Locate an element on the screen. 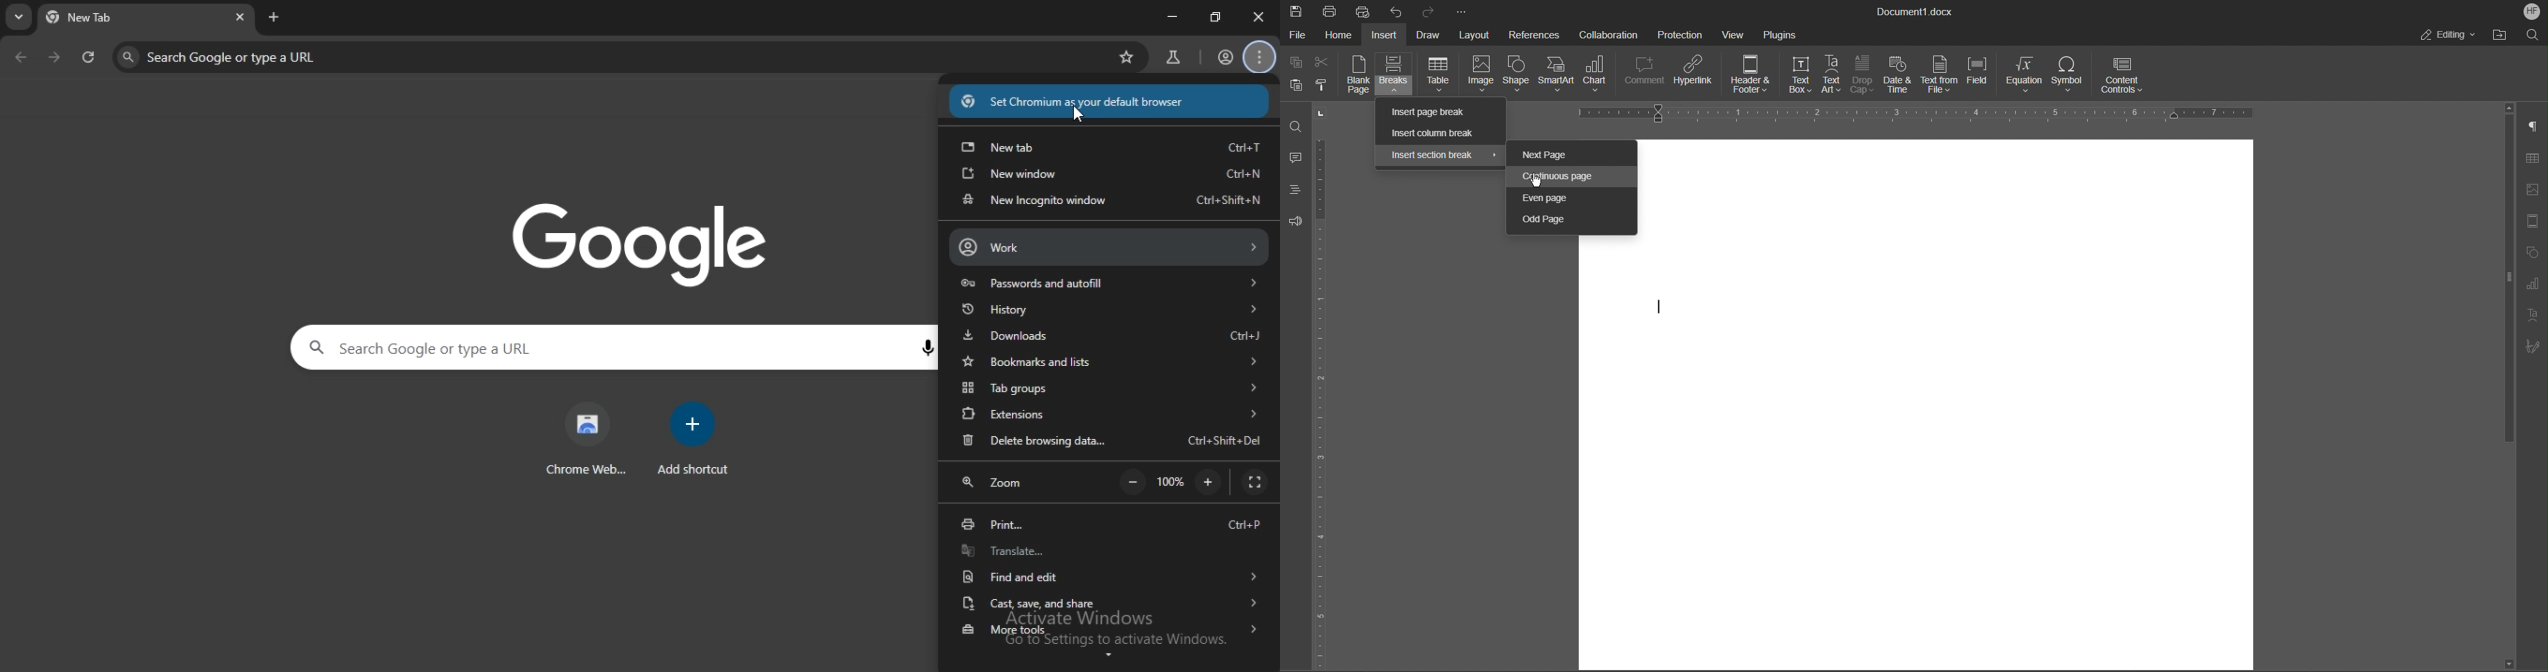 The height and width of the screenshot is (672, 2548). Open File Location is located at coordinates (2504, 35).